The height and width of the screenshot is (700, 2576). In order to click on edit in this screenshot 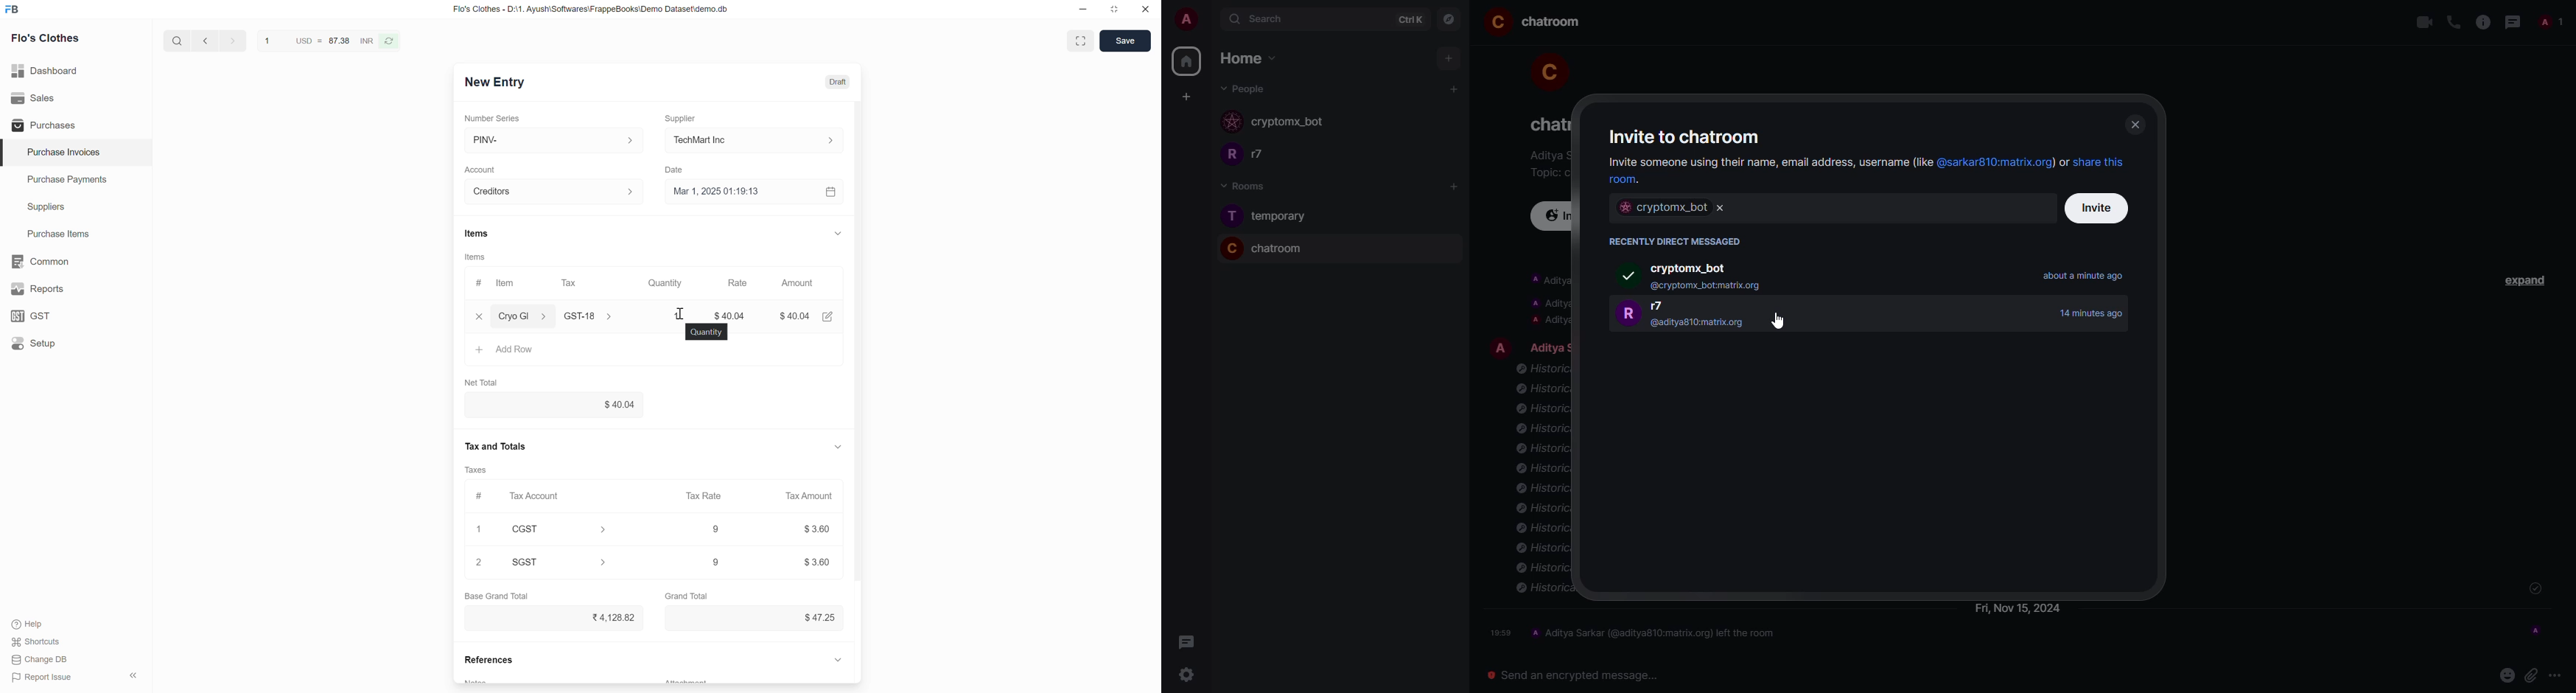, I will do `click(829, 318)`.